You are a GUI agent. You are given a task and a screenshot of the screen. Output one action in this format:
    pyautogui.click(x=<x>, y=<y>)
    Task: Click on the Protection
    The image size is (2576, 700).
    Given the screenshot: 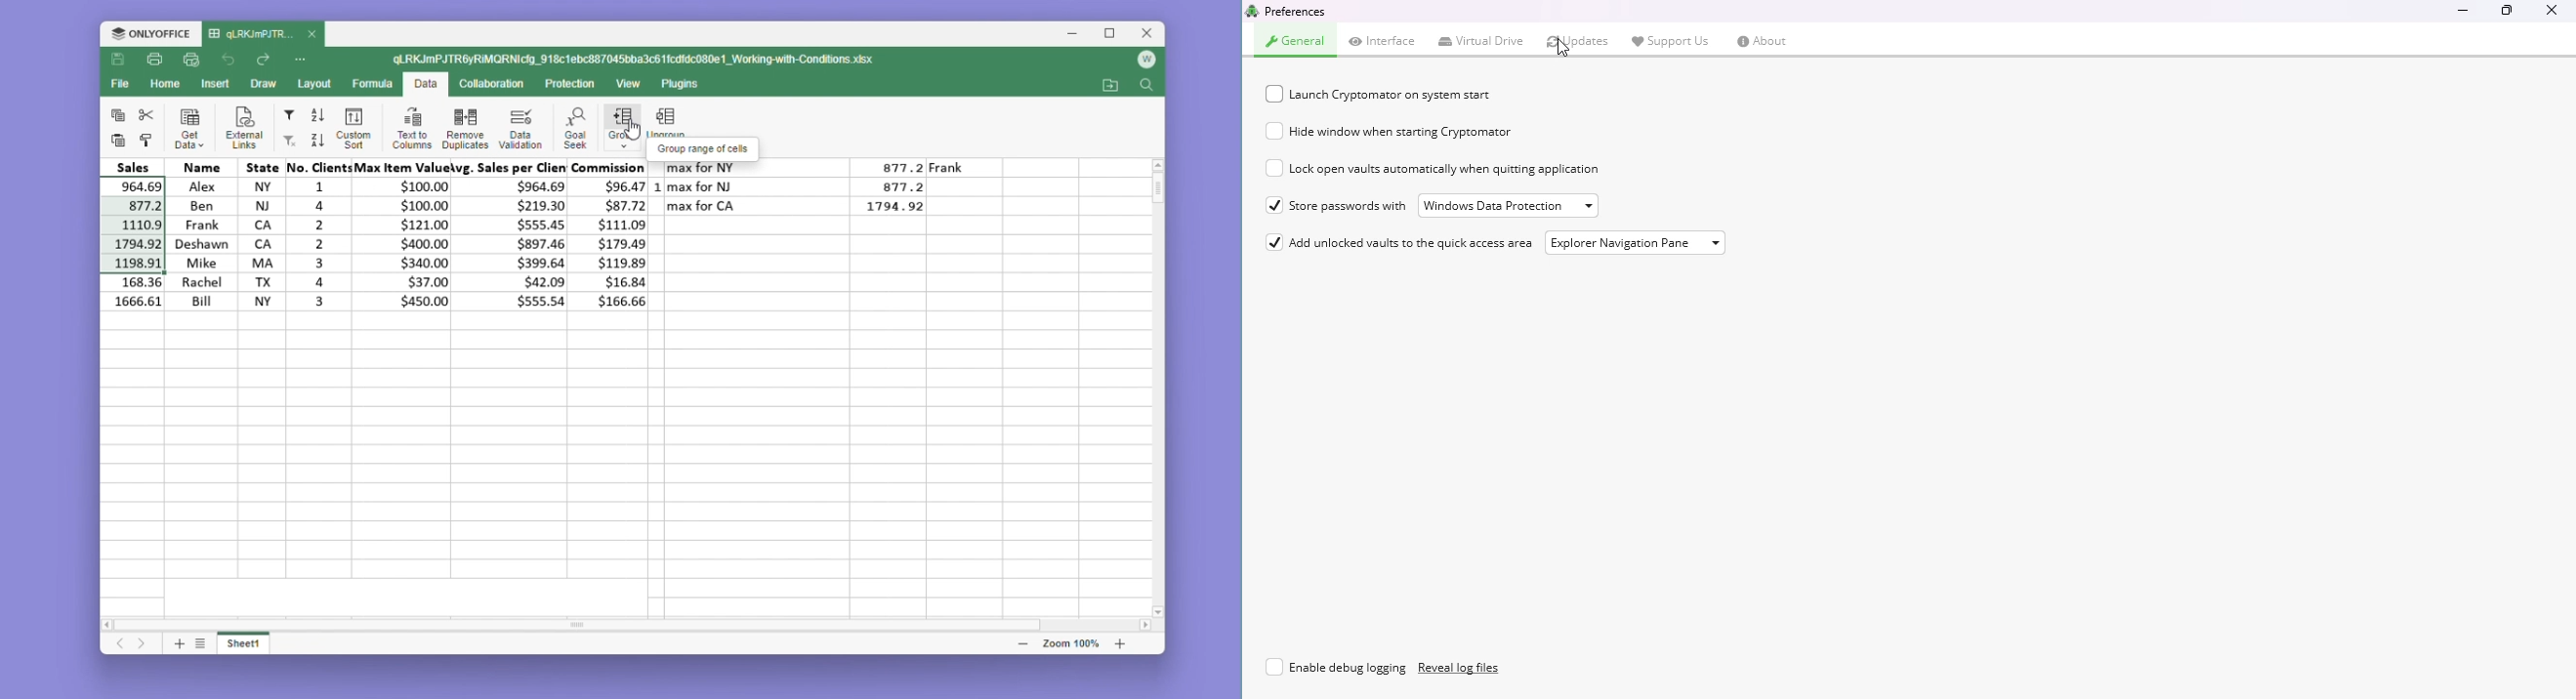 What is the action you would take?
    pyautogui.click(x=565, y=84)
    